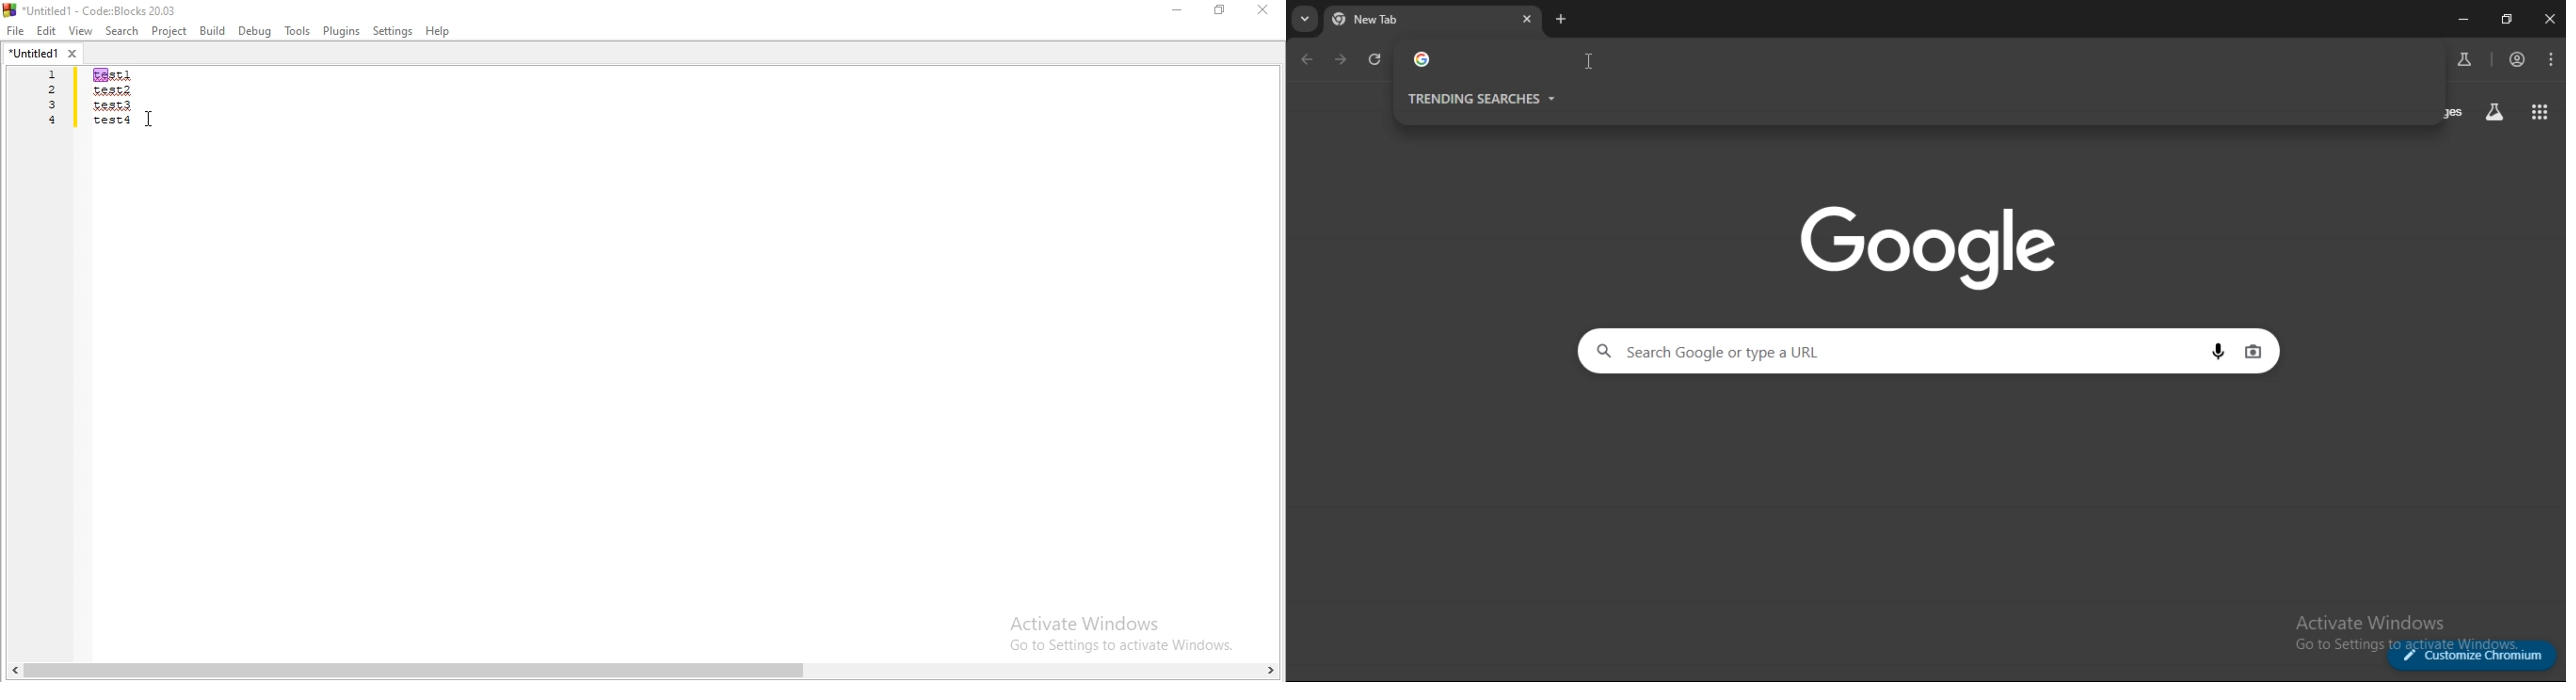  What do you see at coordinates (1176, 11) in the screenshot?
I see `minimize` at bounding box center [1176, 11].